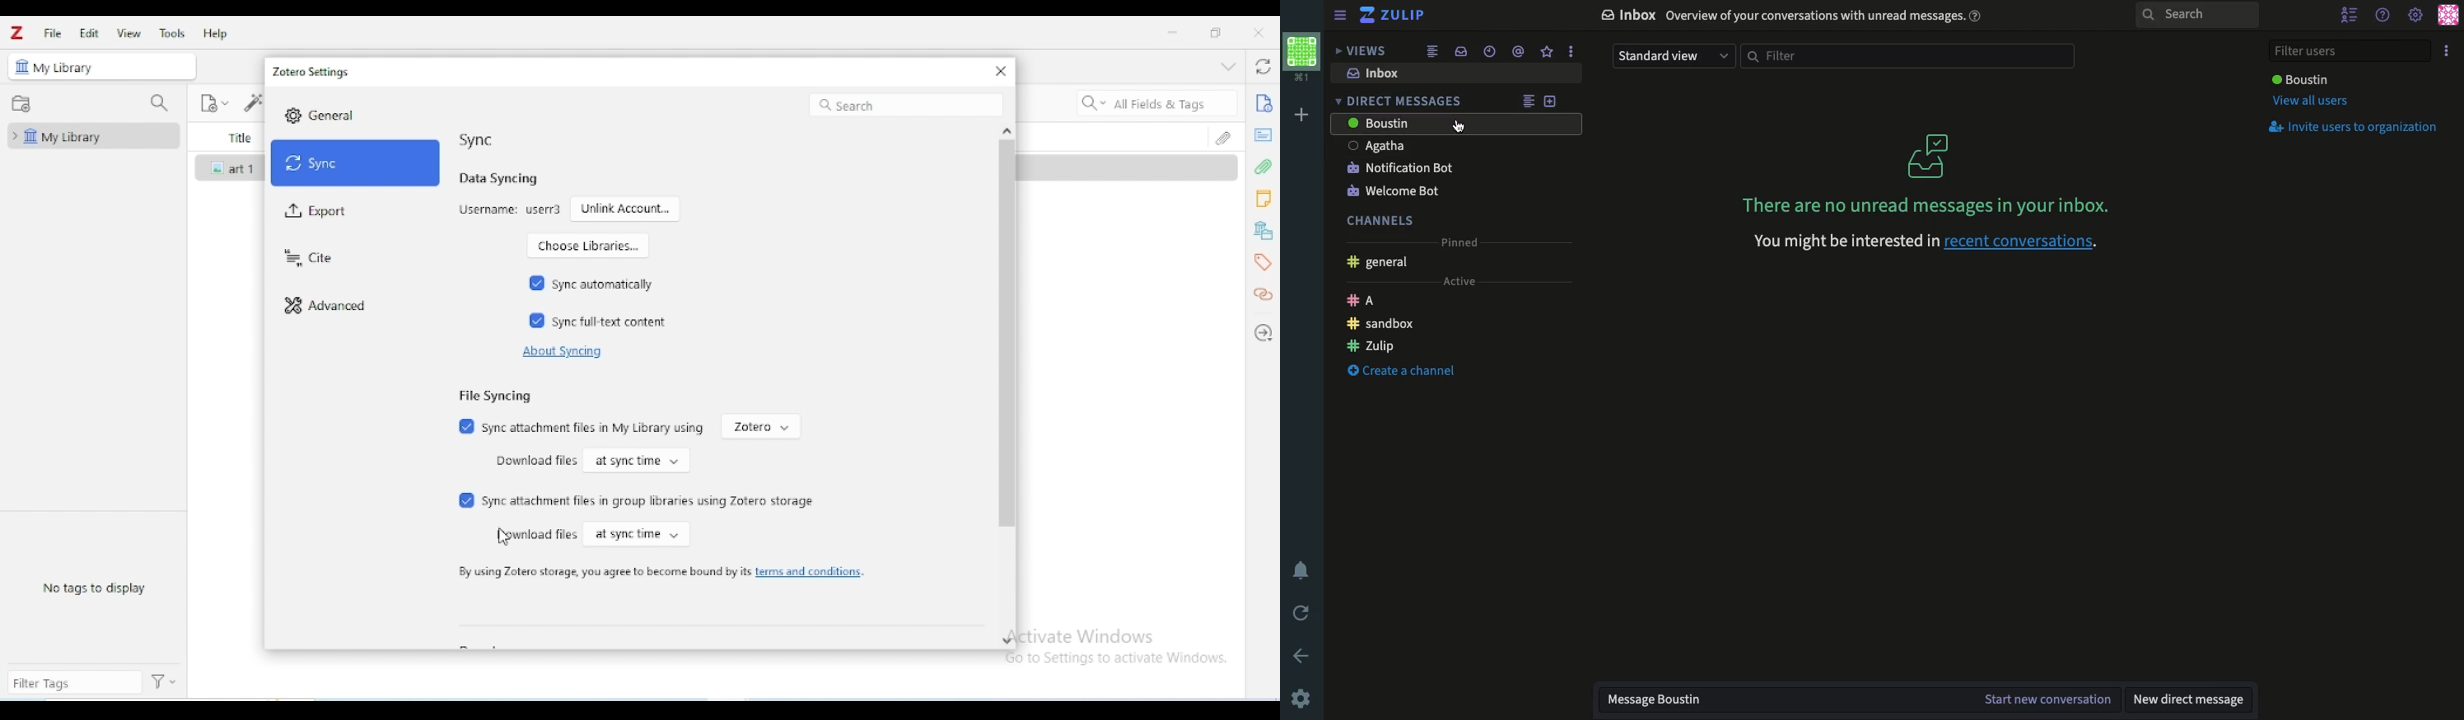 The height and width of the screenshot is (728, 2464). What do you see at coordinates (1551, 100) in the screenshot?
I see `Add` at bounding box center [1551, 100].